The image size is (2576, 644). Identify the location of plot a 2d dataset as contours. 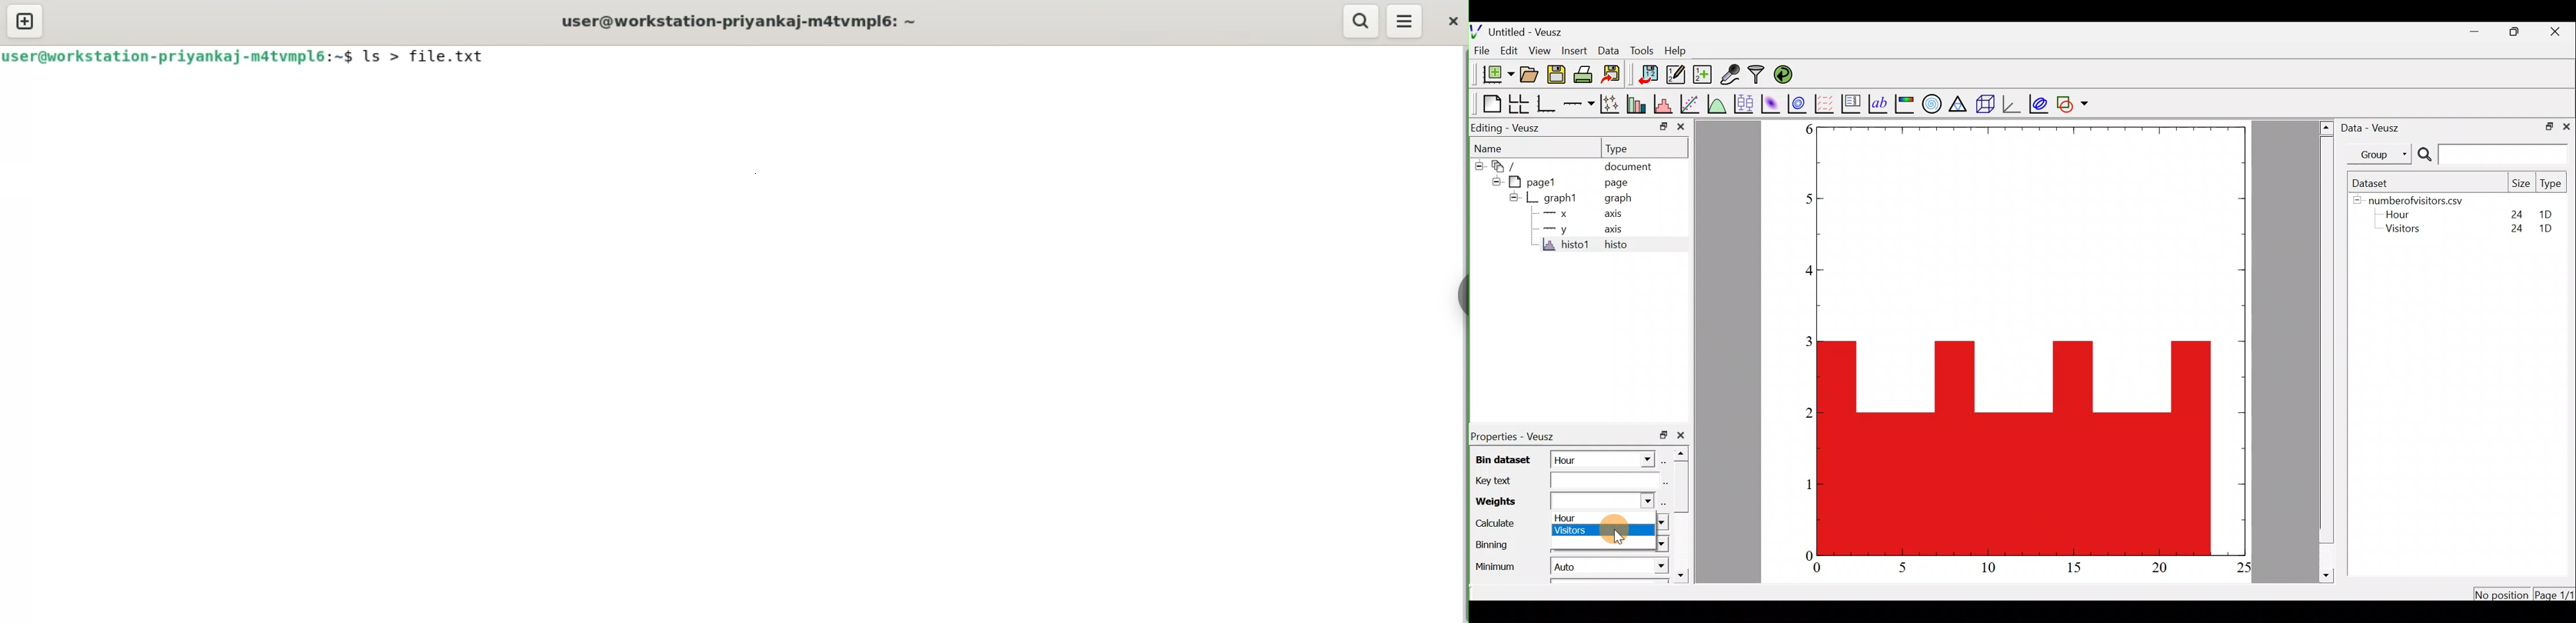
(1797, 103).